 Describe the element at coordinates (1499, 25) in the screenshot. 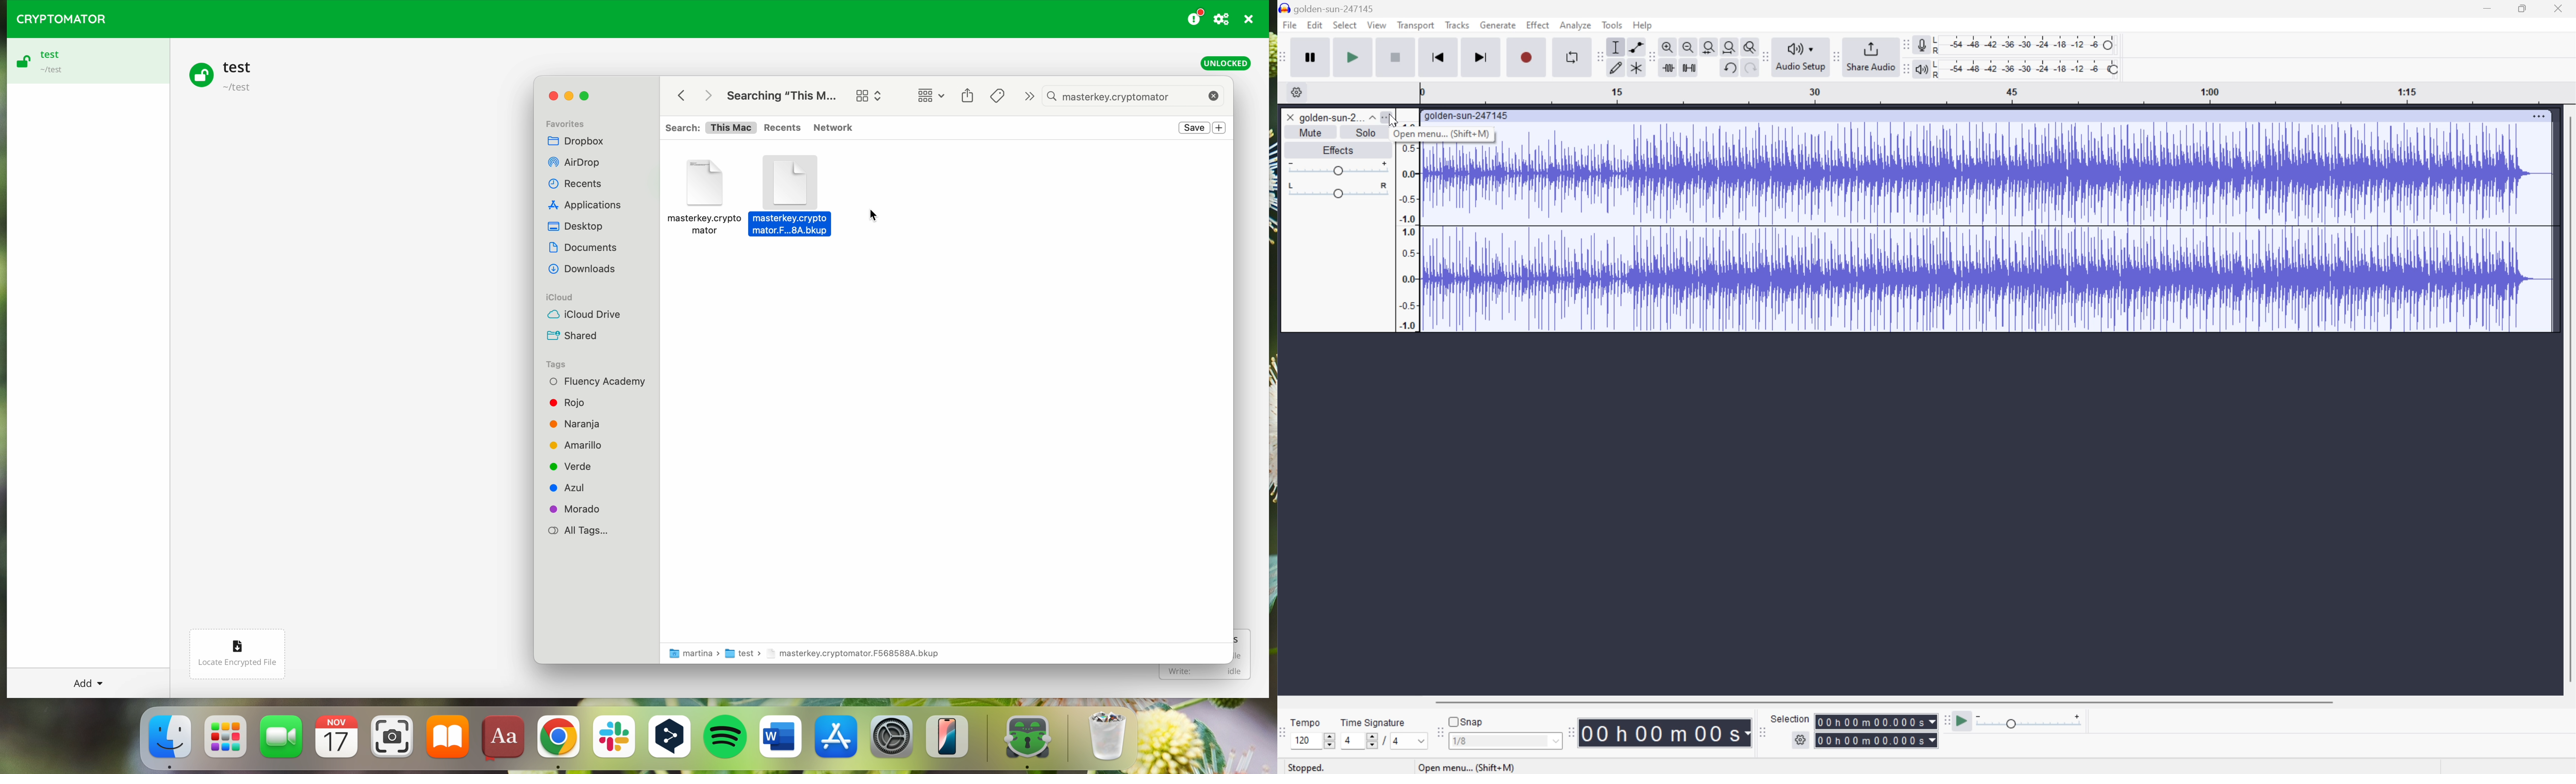

I see `Generate` at that location.